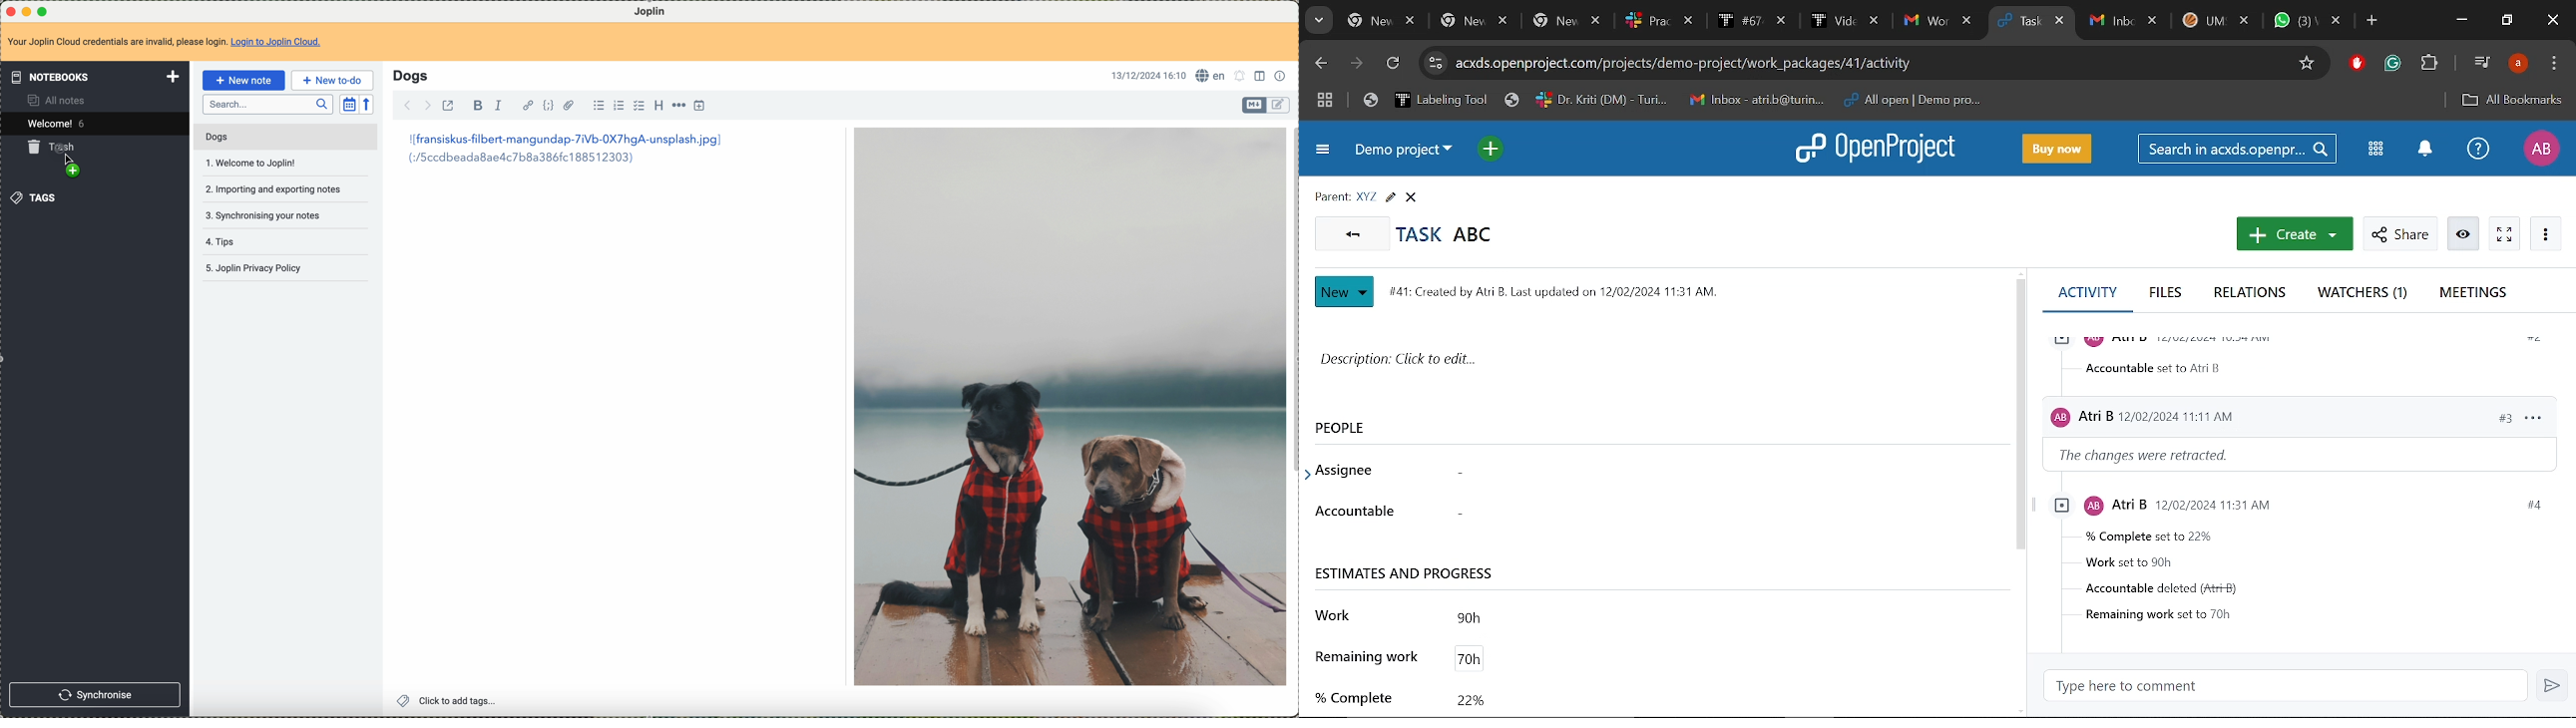  I want to click on options, so click(2532, 416).